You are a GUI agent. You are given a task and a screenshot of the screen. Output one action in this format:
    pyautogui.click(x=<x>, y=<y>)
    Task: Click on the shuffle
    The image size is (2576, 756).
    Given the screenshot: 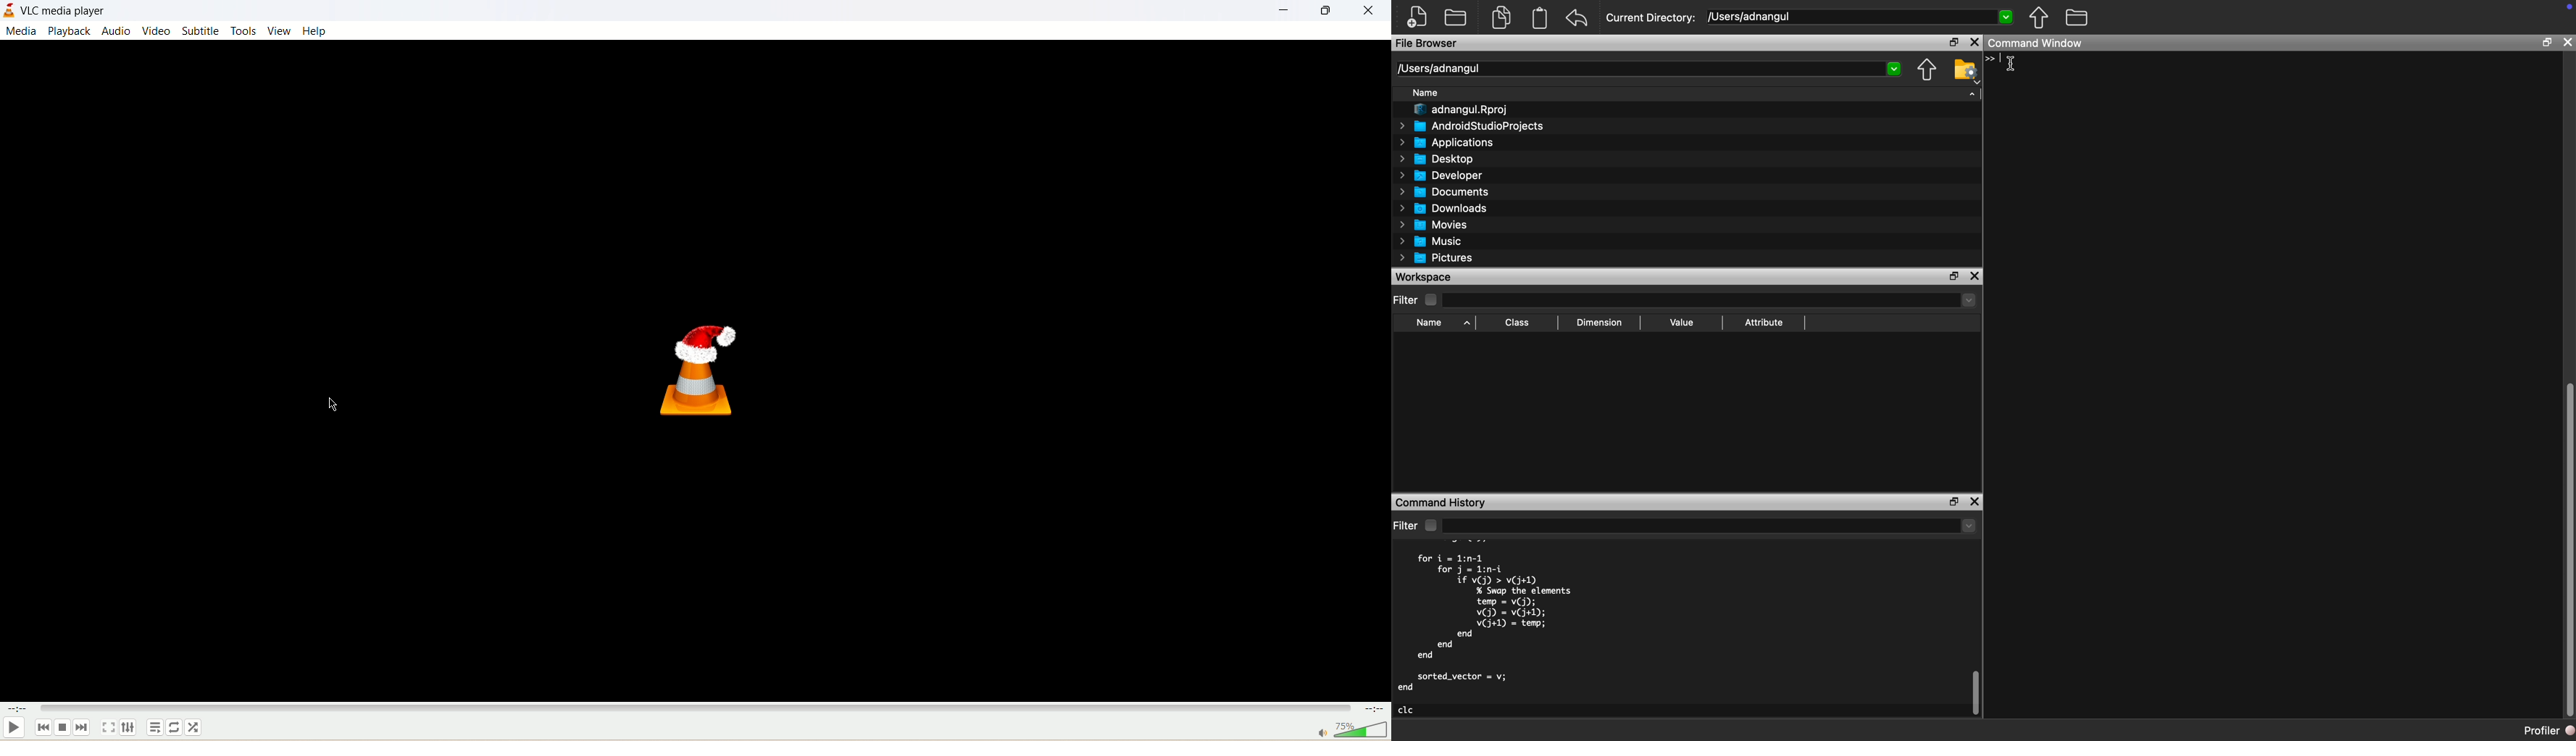 What is the action you would take?
    pyautogui.click(x=195, y=727)
    